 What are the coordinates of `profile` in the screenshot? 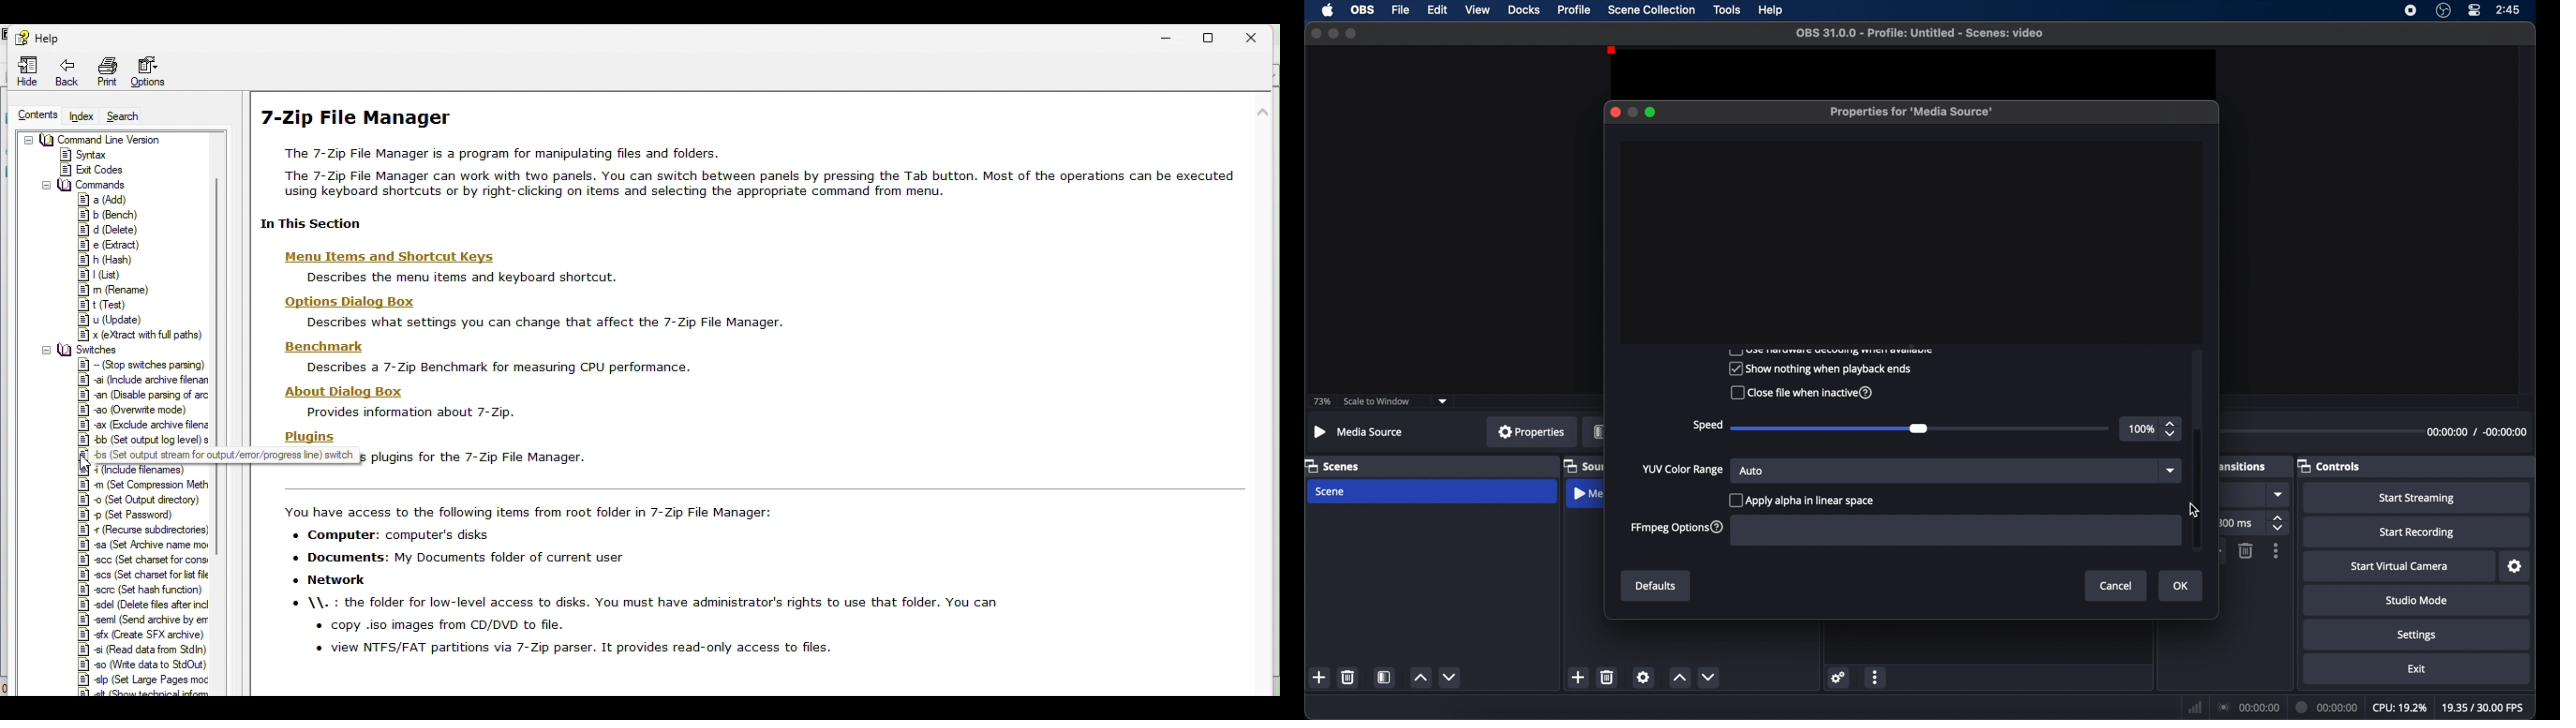 It's located at (1575, 9).